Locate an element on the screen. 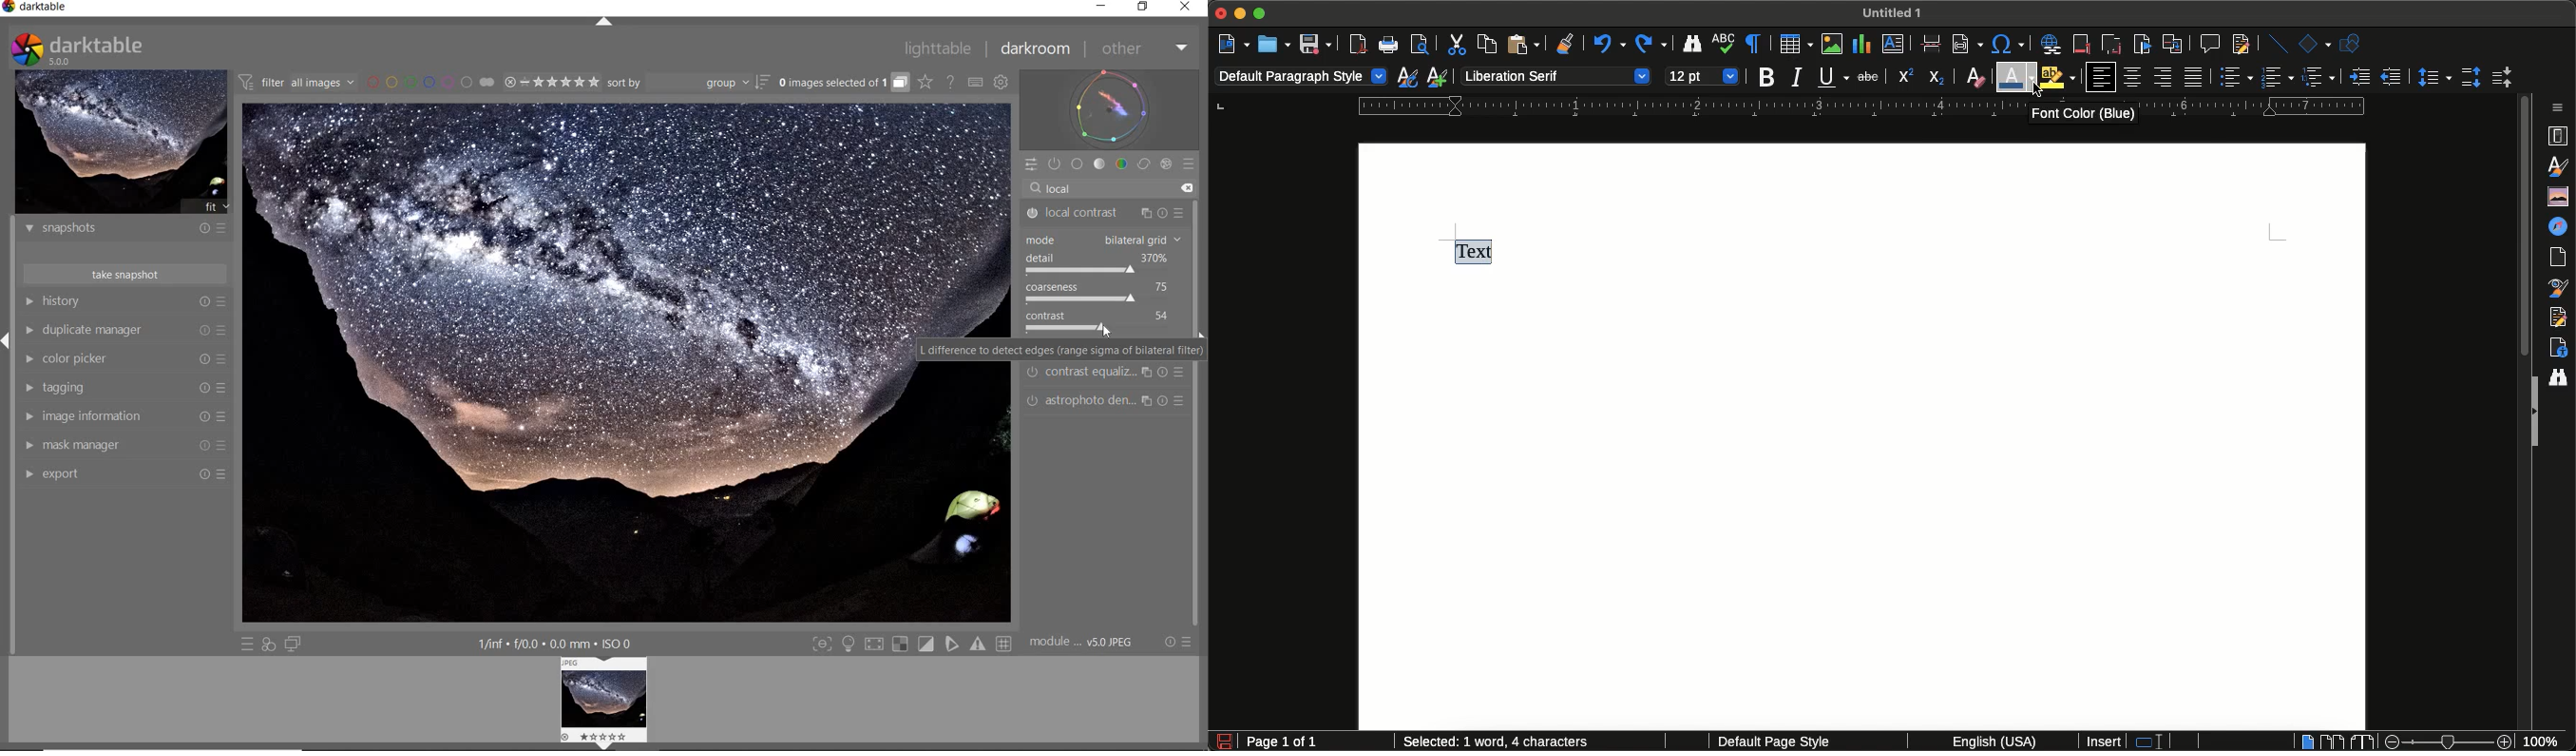 This screenshot has width=2576, height=756. Page count is located at coordinates (1316, 742).